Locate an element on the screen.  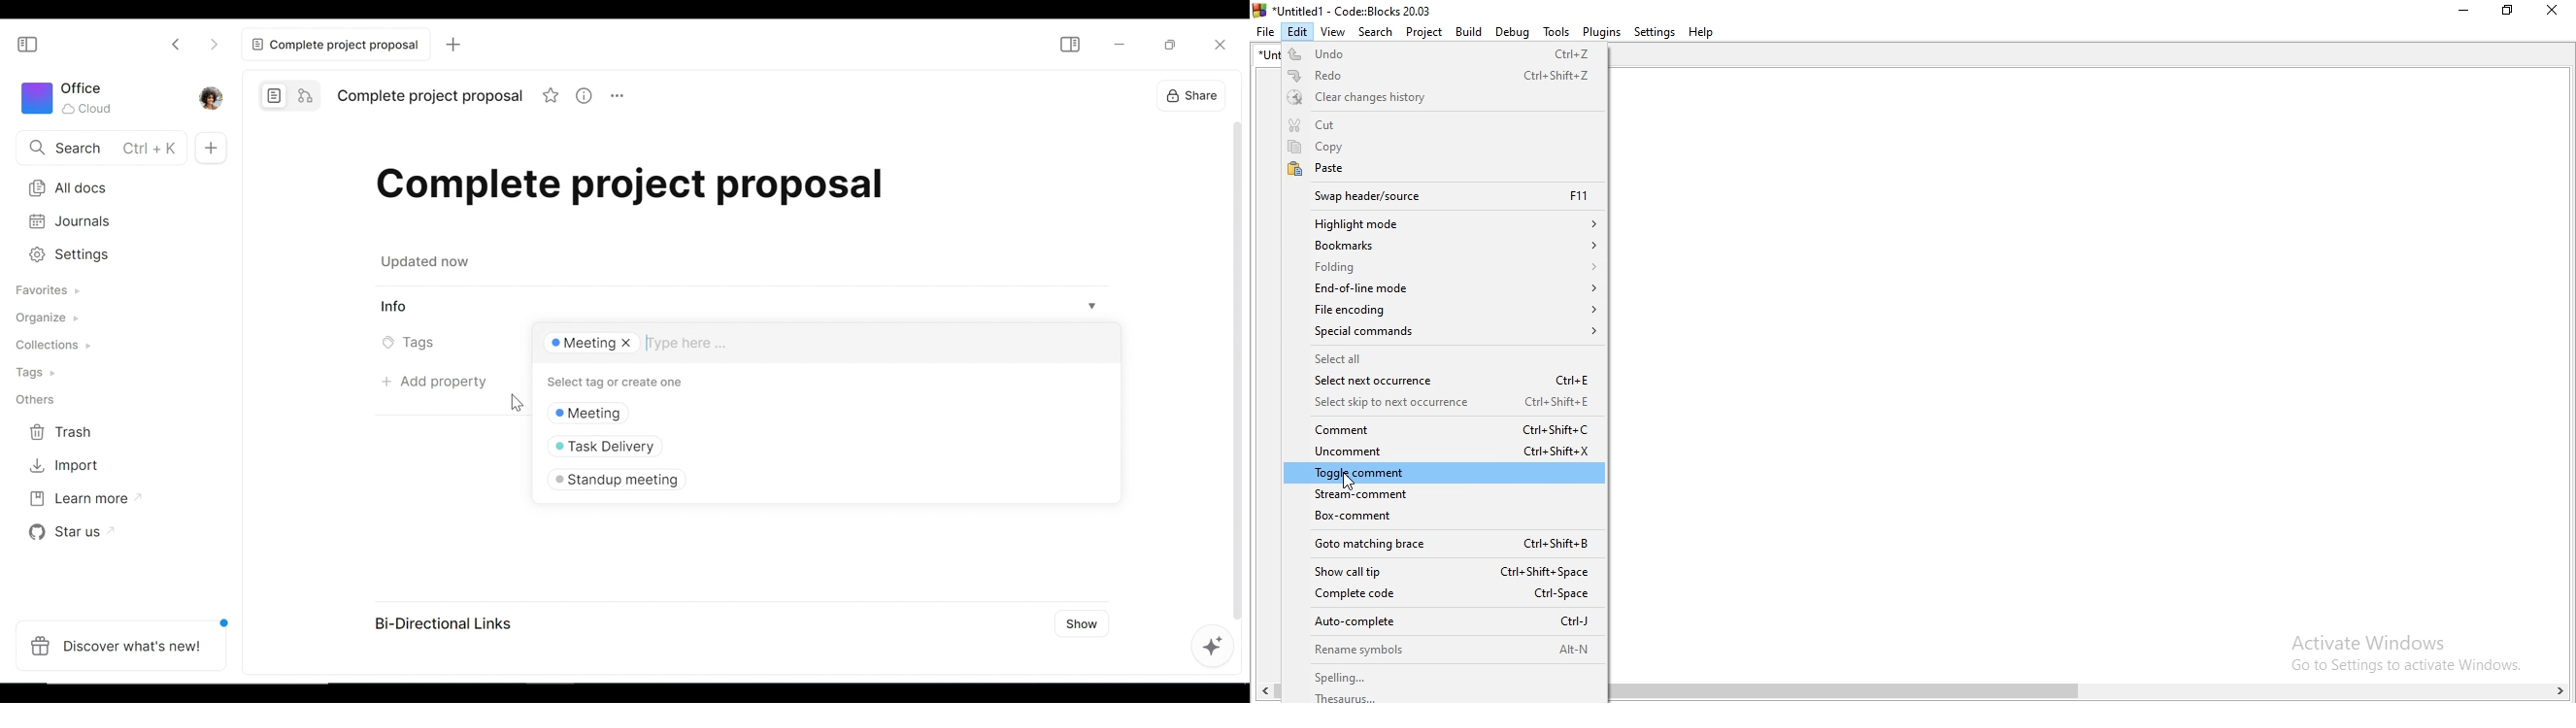
View Information is located at coordinates (741, 307).